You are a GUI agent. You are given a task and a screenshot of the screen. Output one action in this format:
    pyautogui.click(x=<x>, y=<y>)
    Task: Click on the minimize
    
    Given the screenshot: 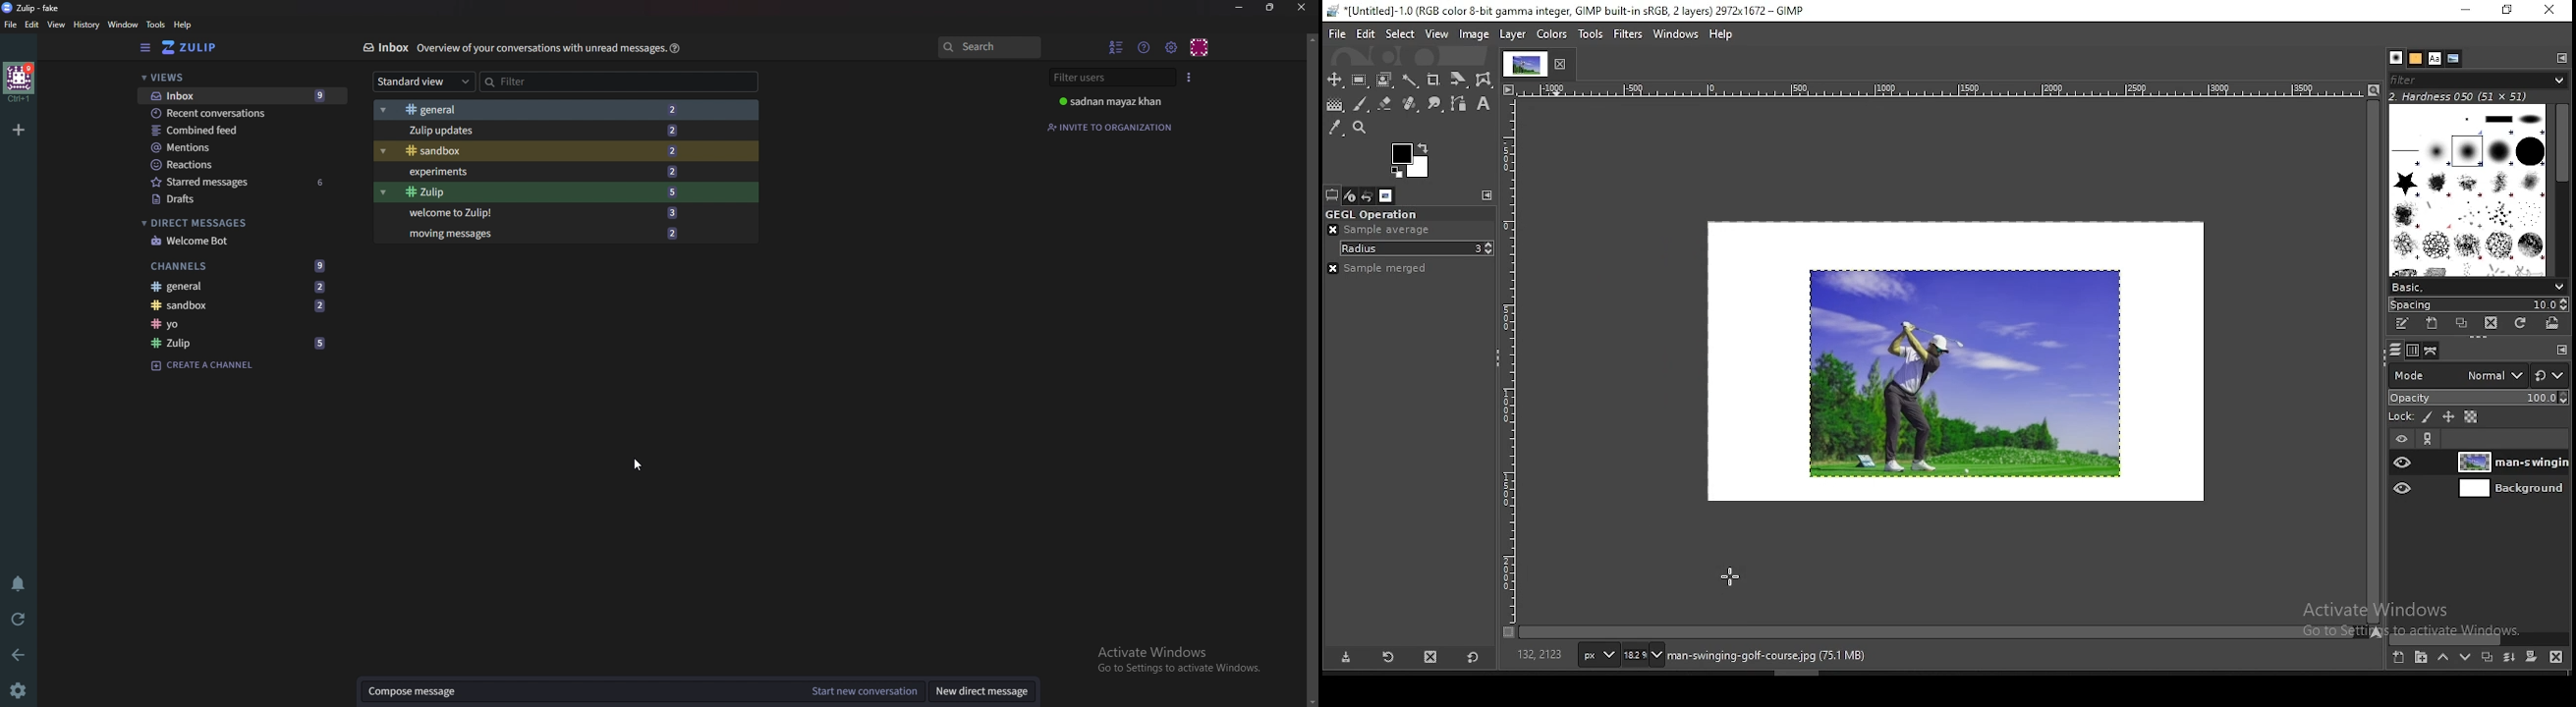 What is the action you would take?
    pyautogui.click(x=2469, y=10)
    